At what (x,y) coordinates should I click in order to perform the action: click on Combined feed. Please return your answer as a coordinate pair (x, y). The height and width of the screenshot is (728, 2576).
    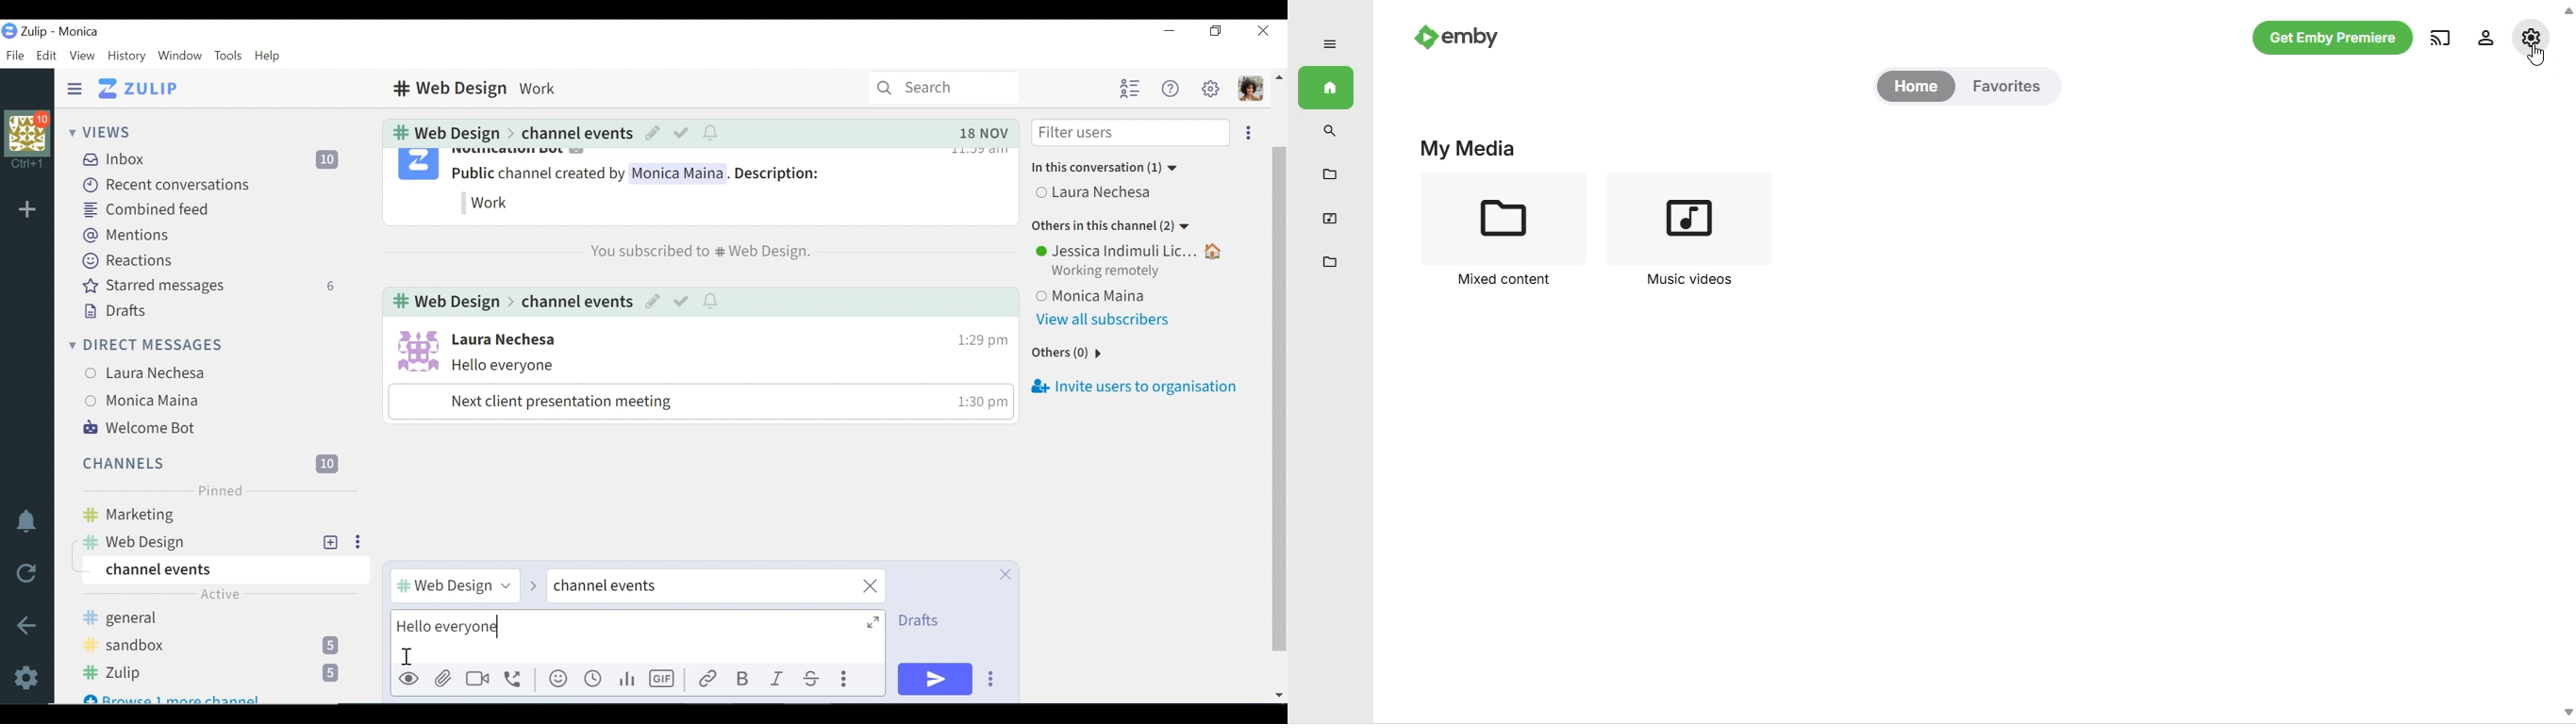
    Looking at the image, I should click on (148, 210).